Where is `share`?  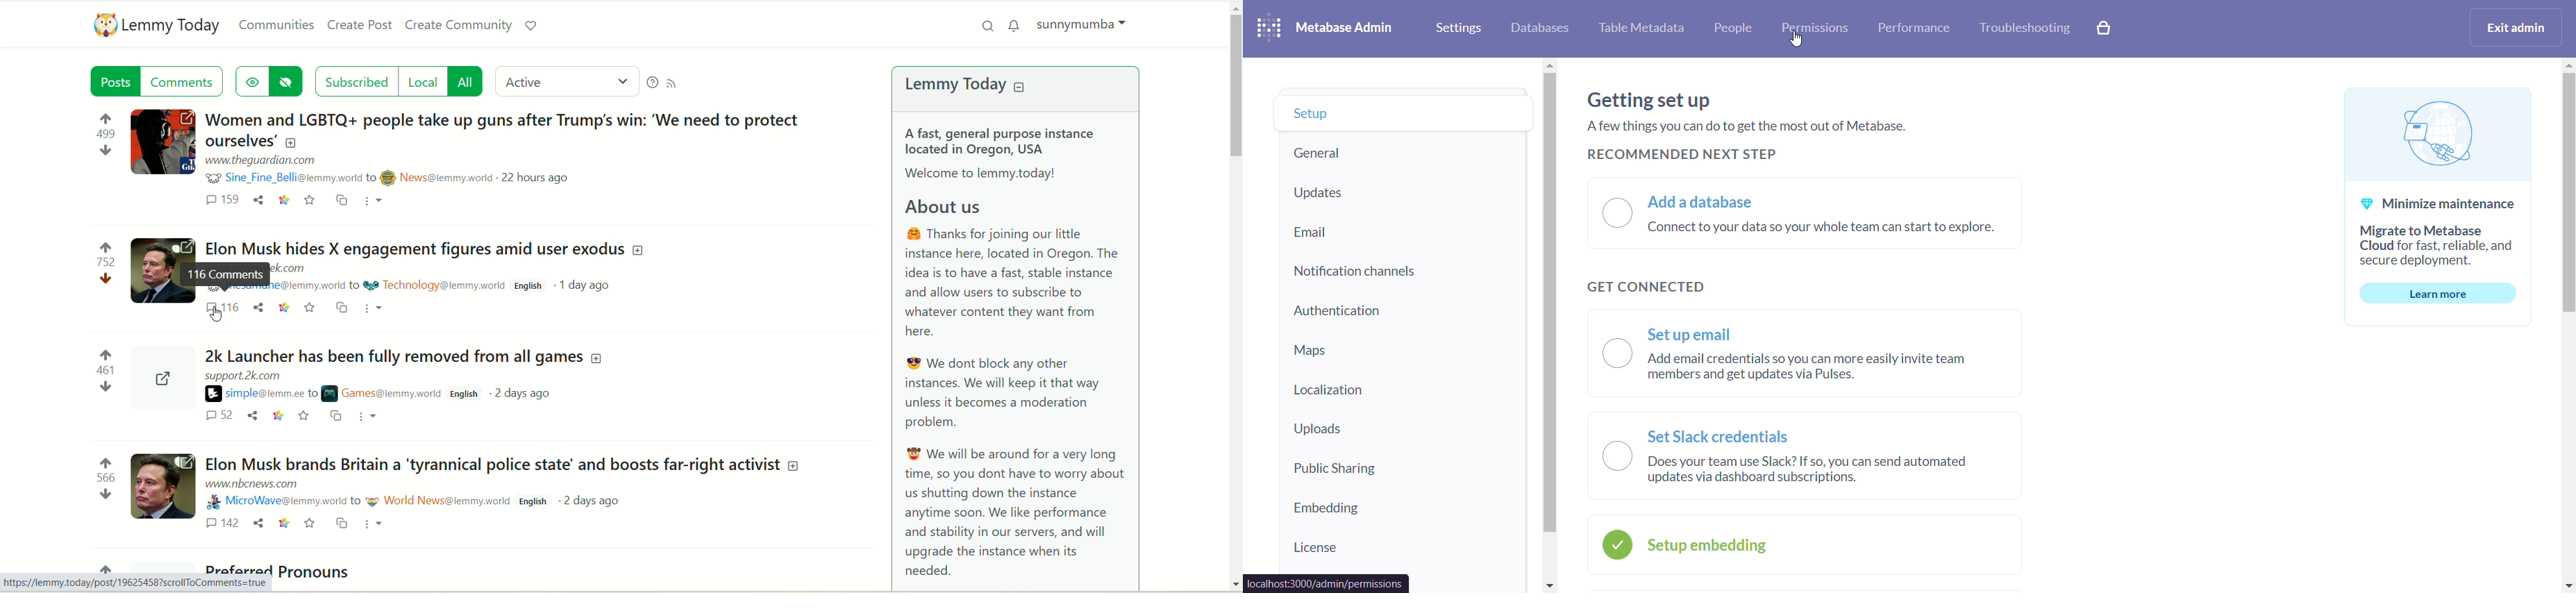 share is located at coordinates (260, 521).